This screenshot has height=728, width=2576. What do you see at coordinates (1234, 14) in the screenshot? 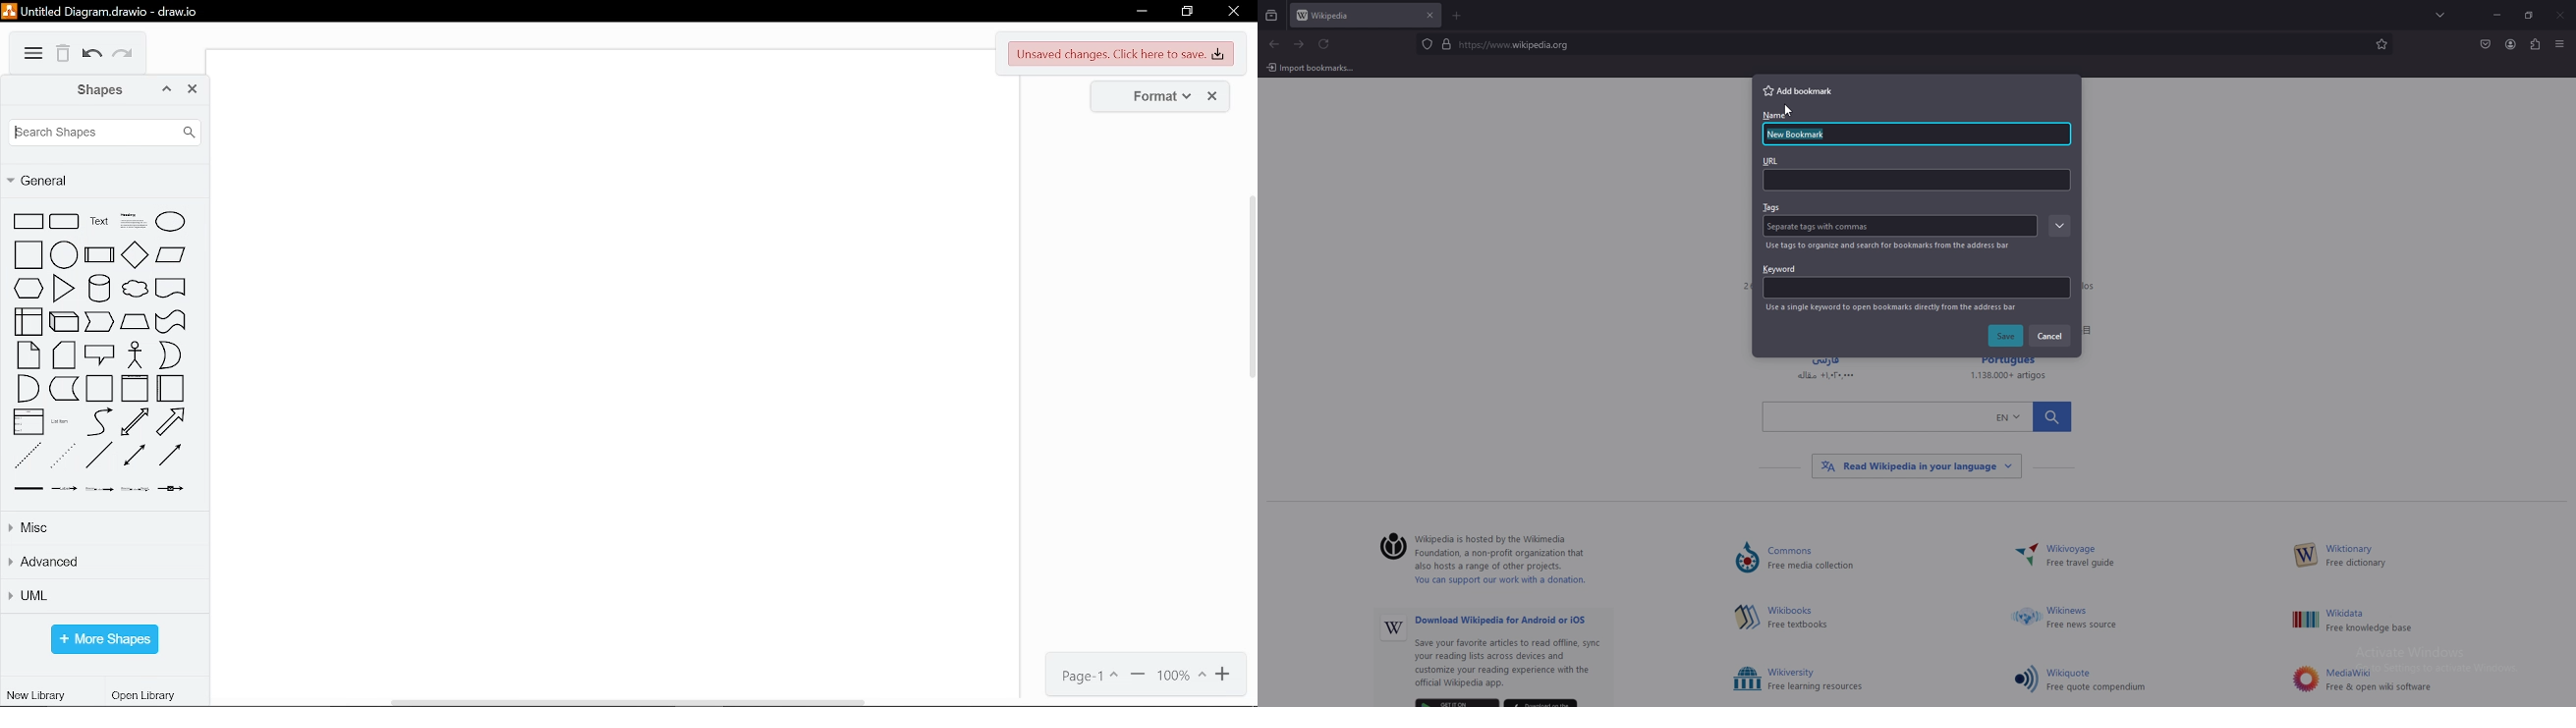
I see `close` at bounding box center [1234, 14].